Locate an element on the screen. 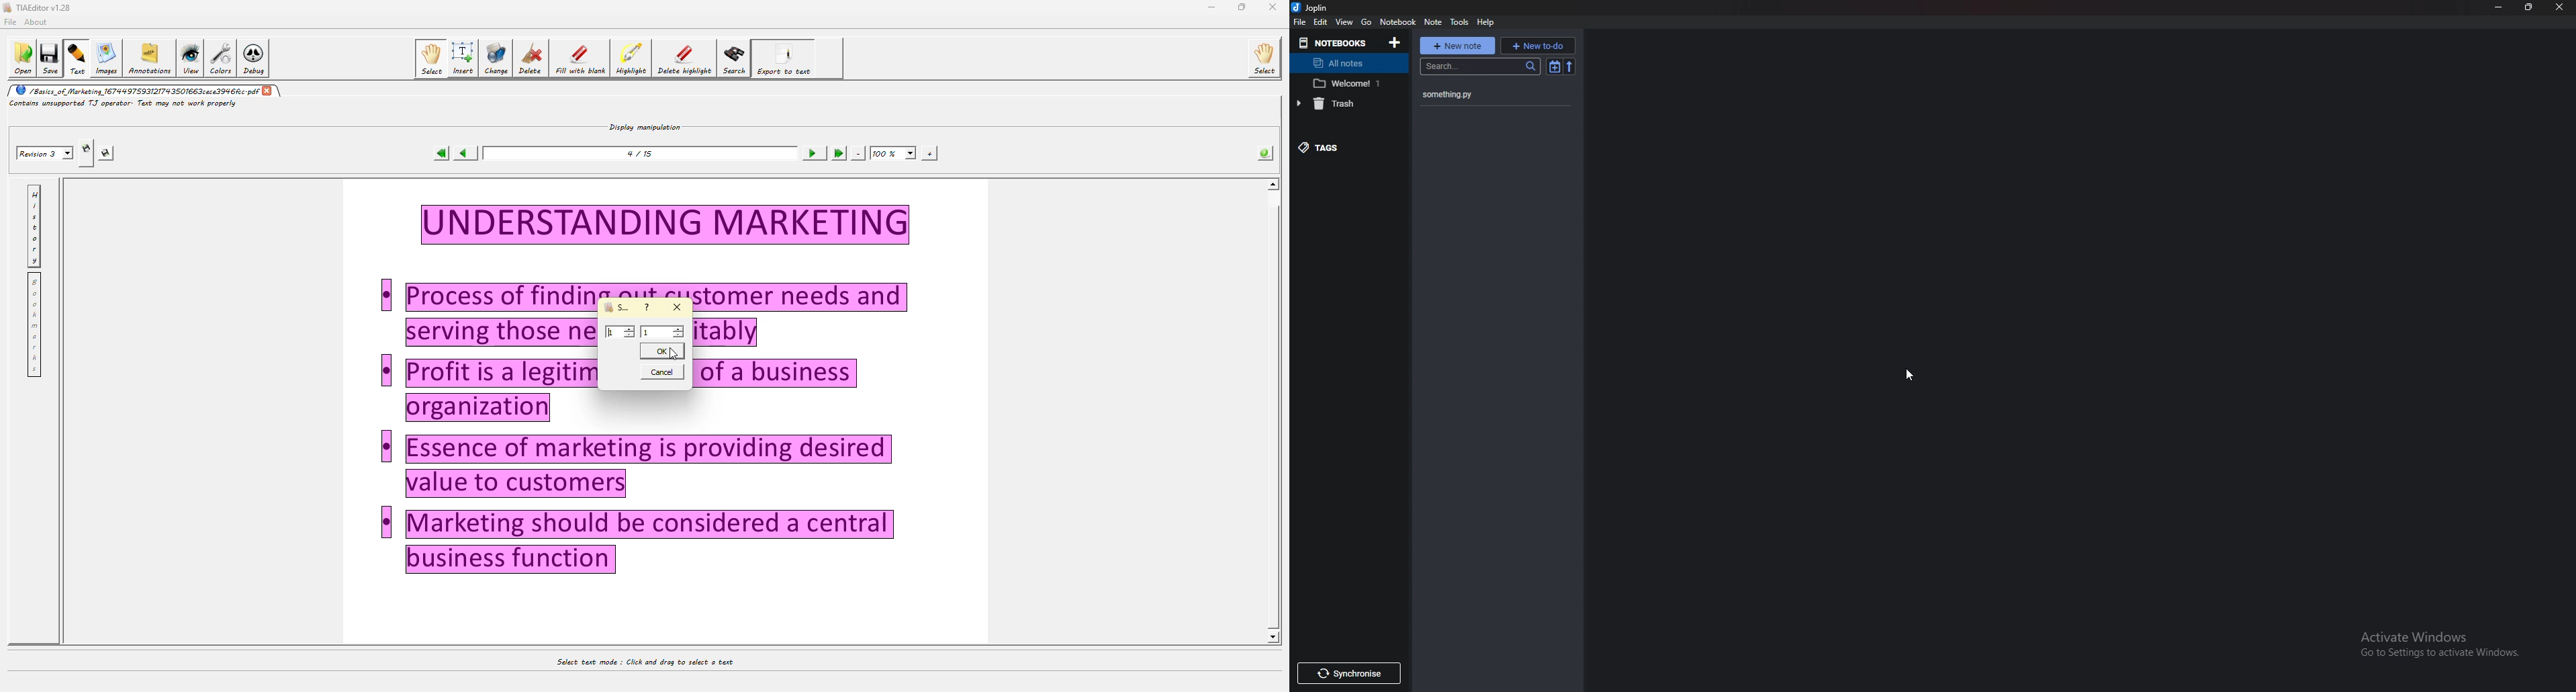 The height and width of the screenshot is (700, 2576). Notebook is located at coordinates (1400, 21).